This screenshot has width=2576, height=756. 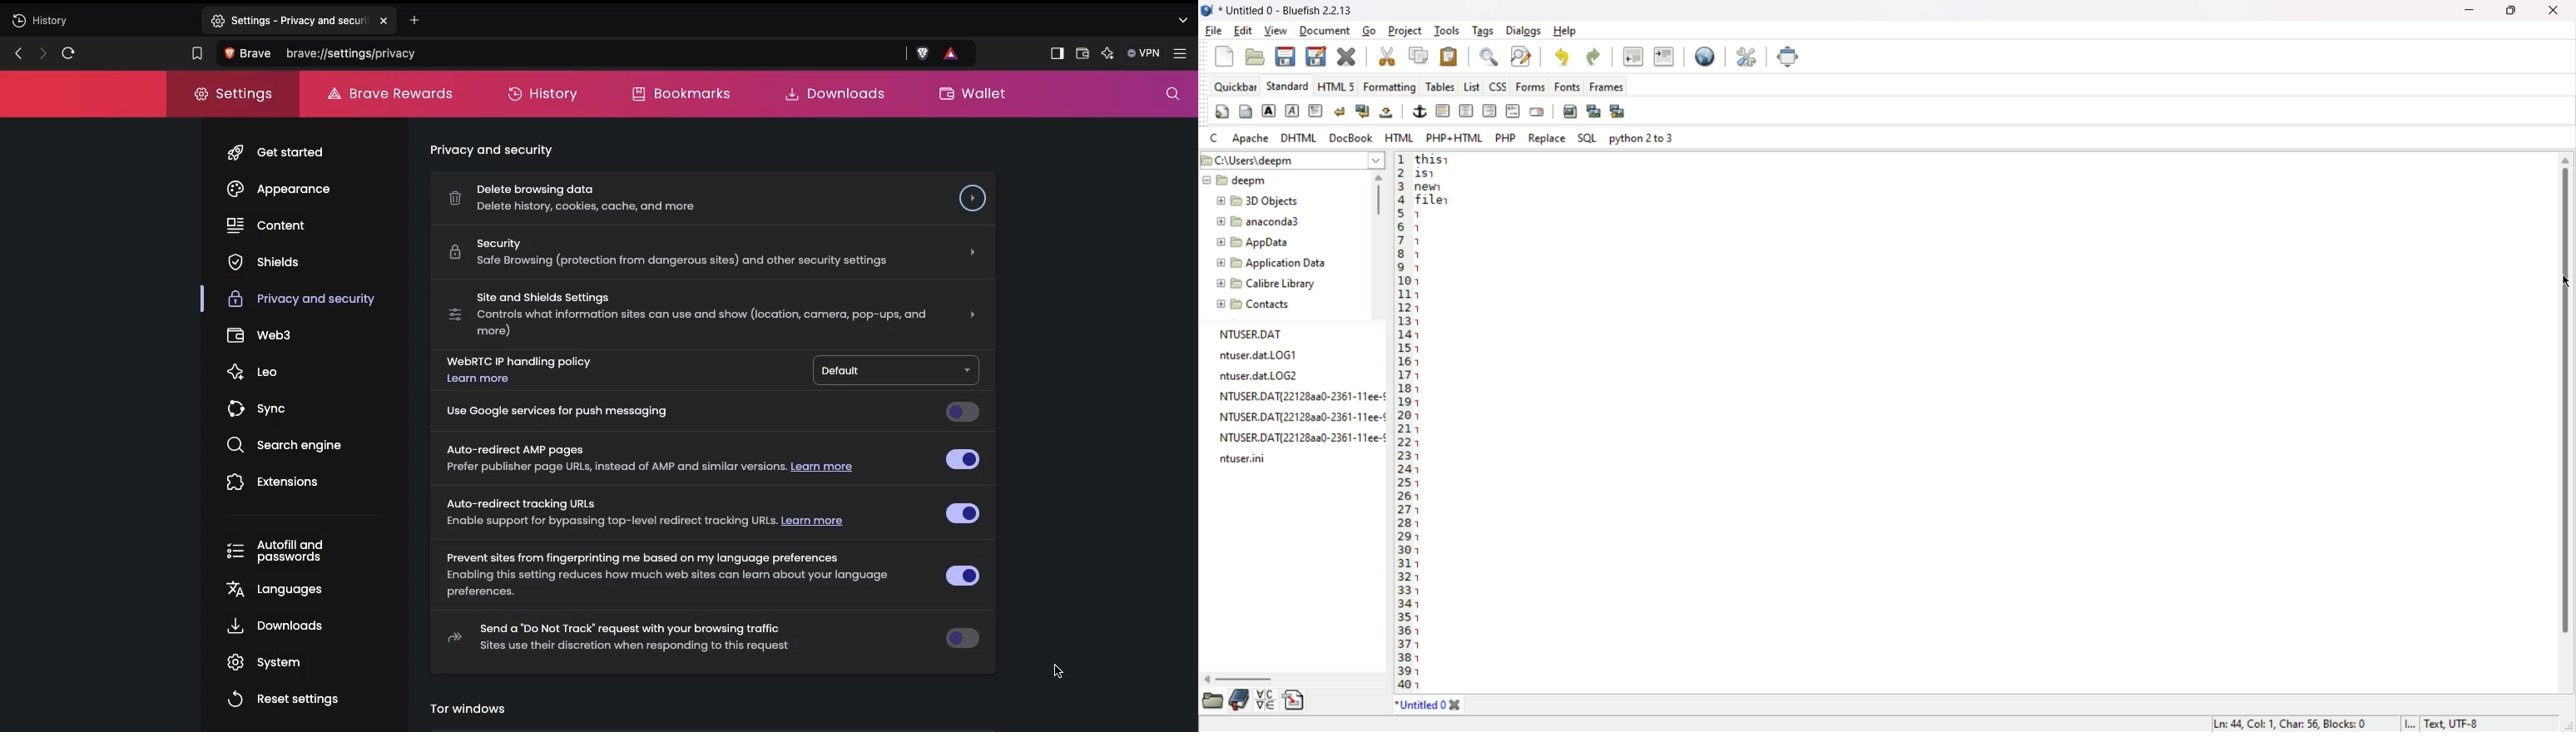 I want to click on edit, so click(x=1243, y=30).